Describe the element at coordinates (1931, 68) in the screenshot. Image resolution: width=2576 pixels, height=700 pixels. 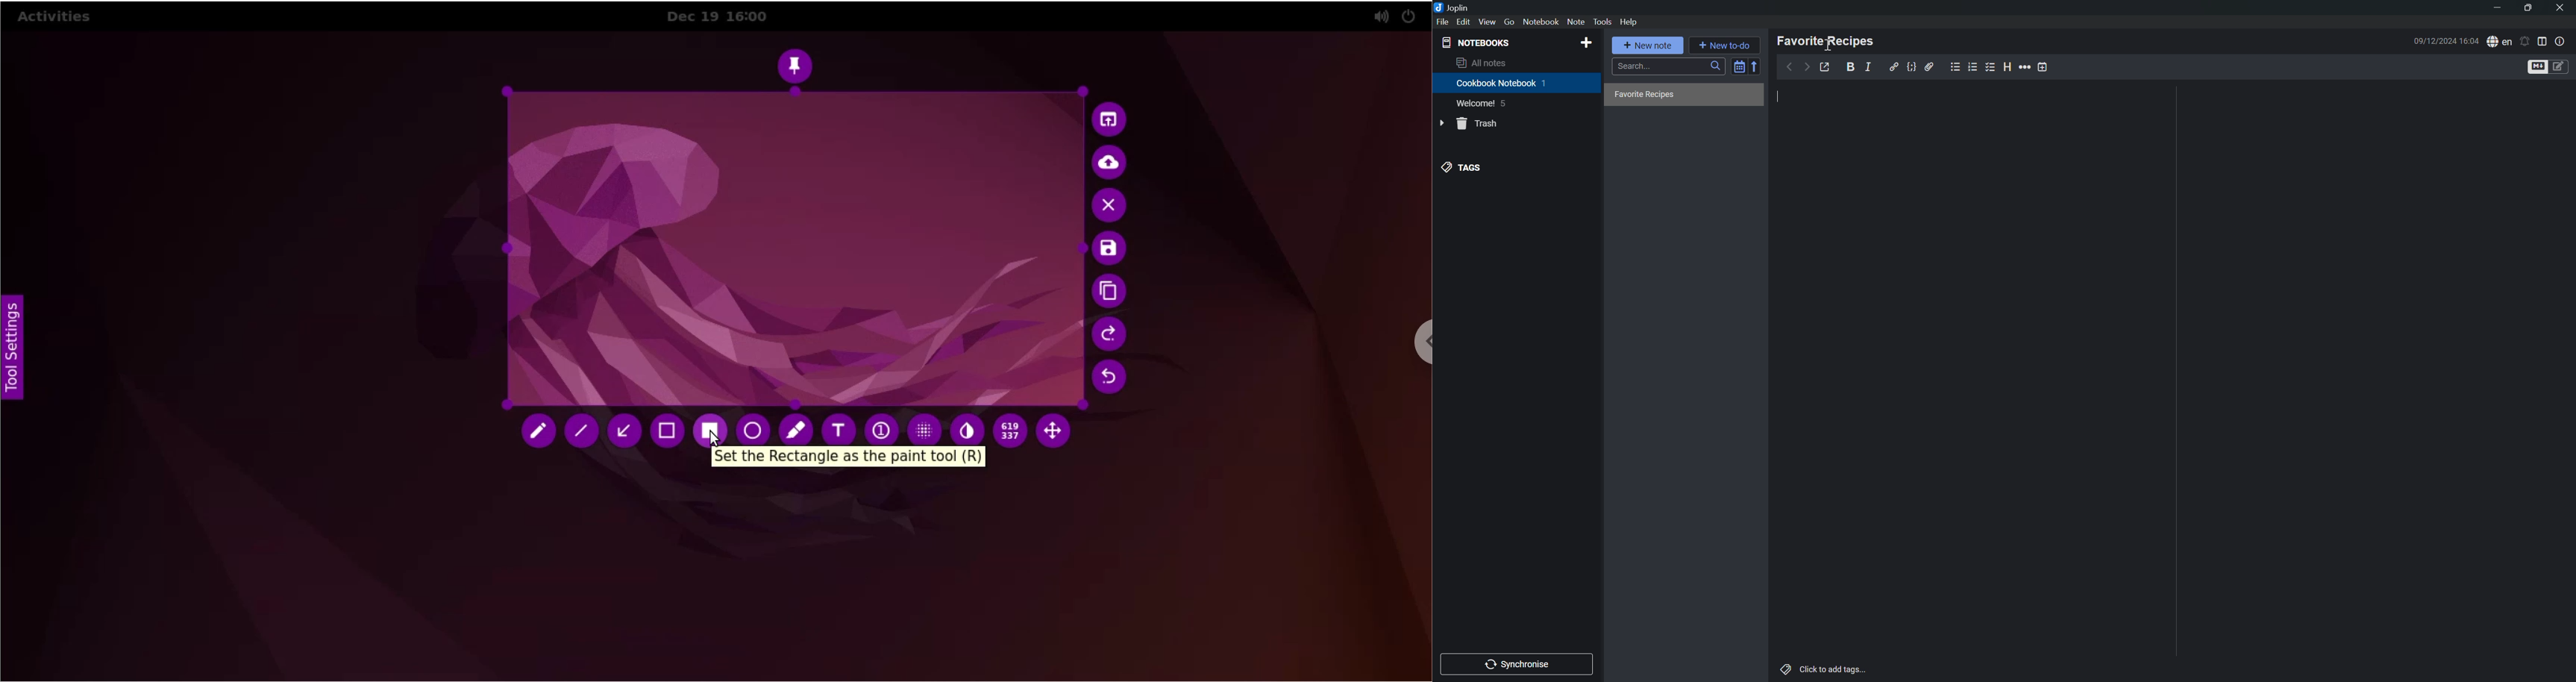
I see `Attach file` at that location.